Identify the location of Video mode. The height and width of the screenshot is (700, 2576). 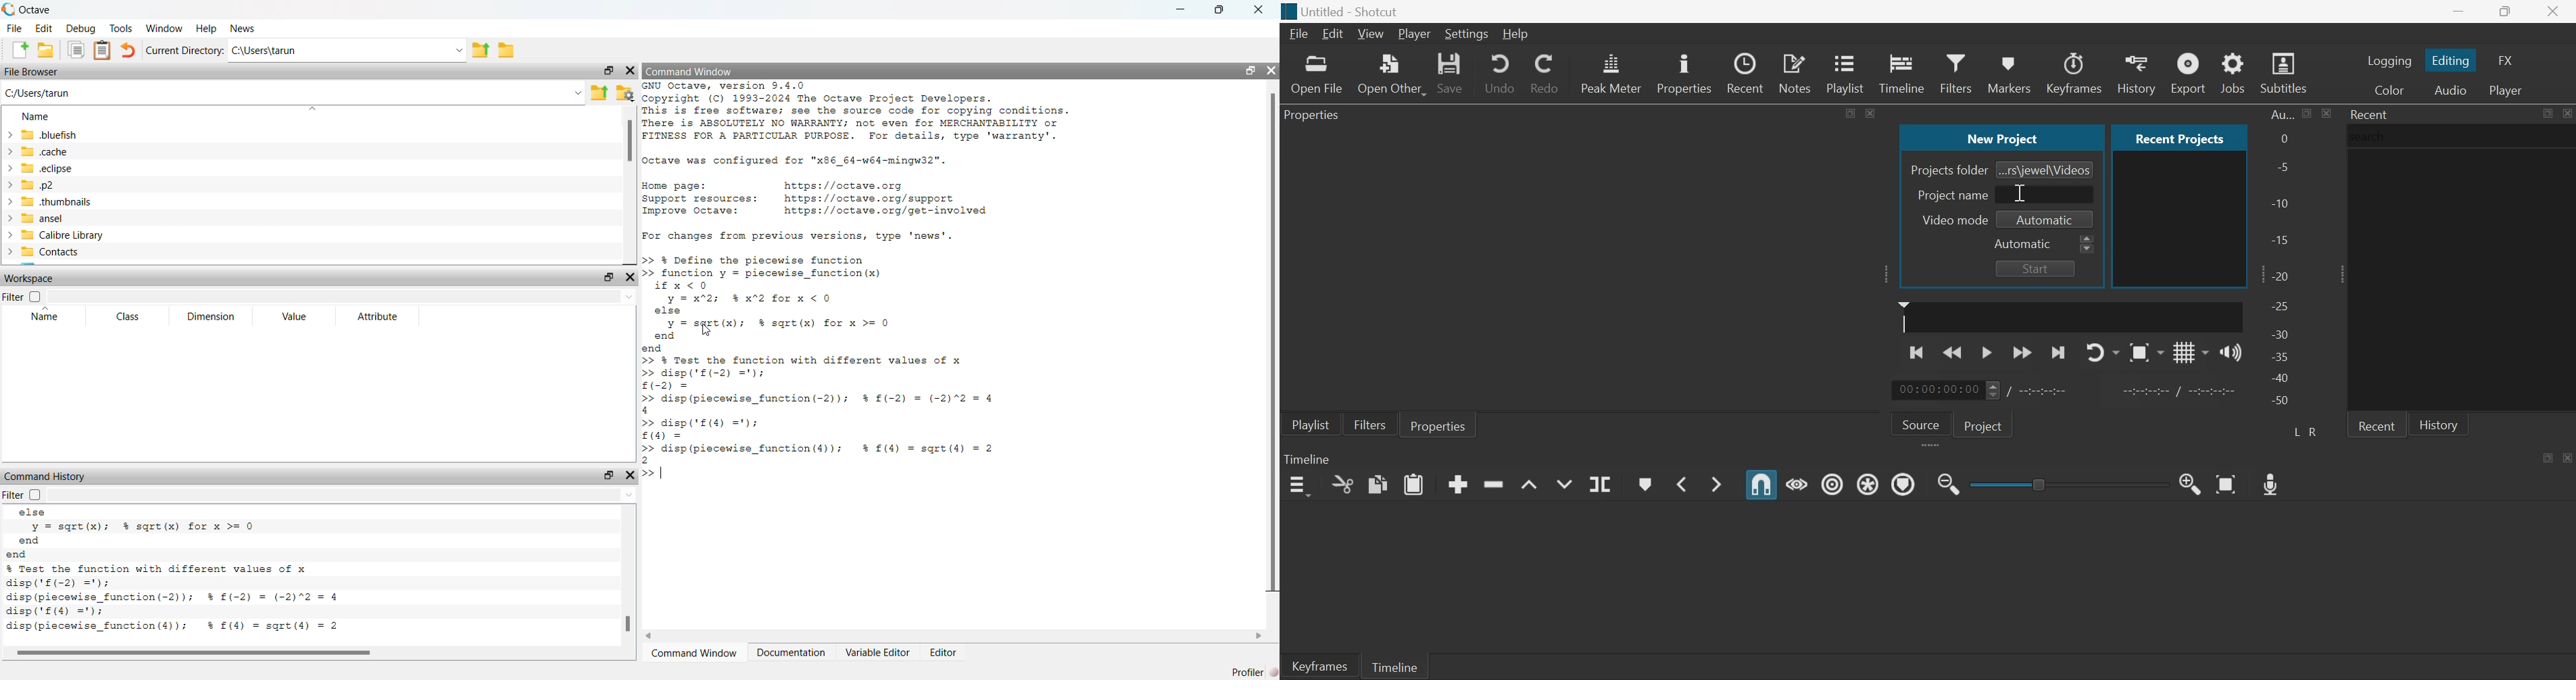
(1951, 220).